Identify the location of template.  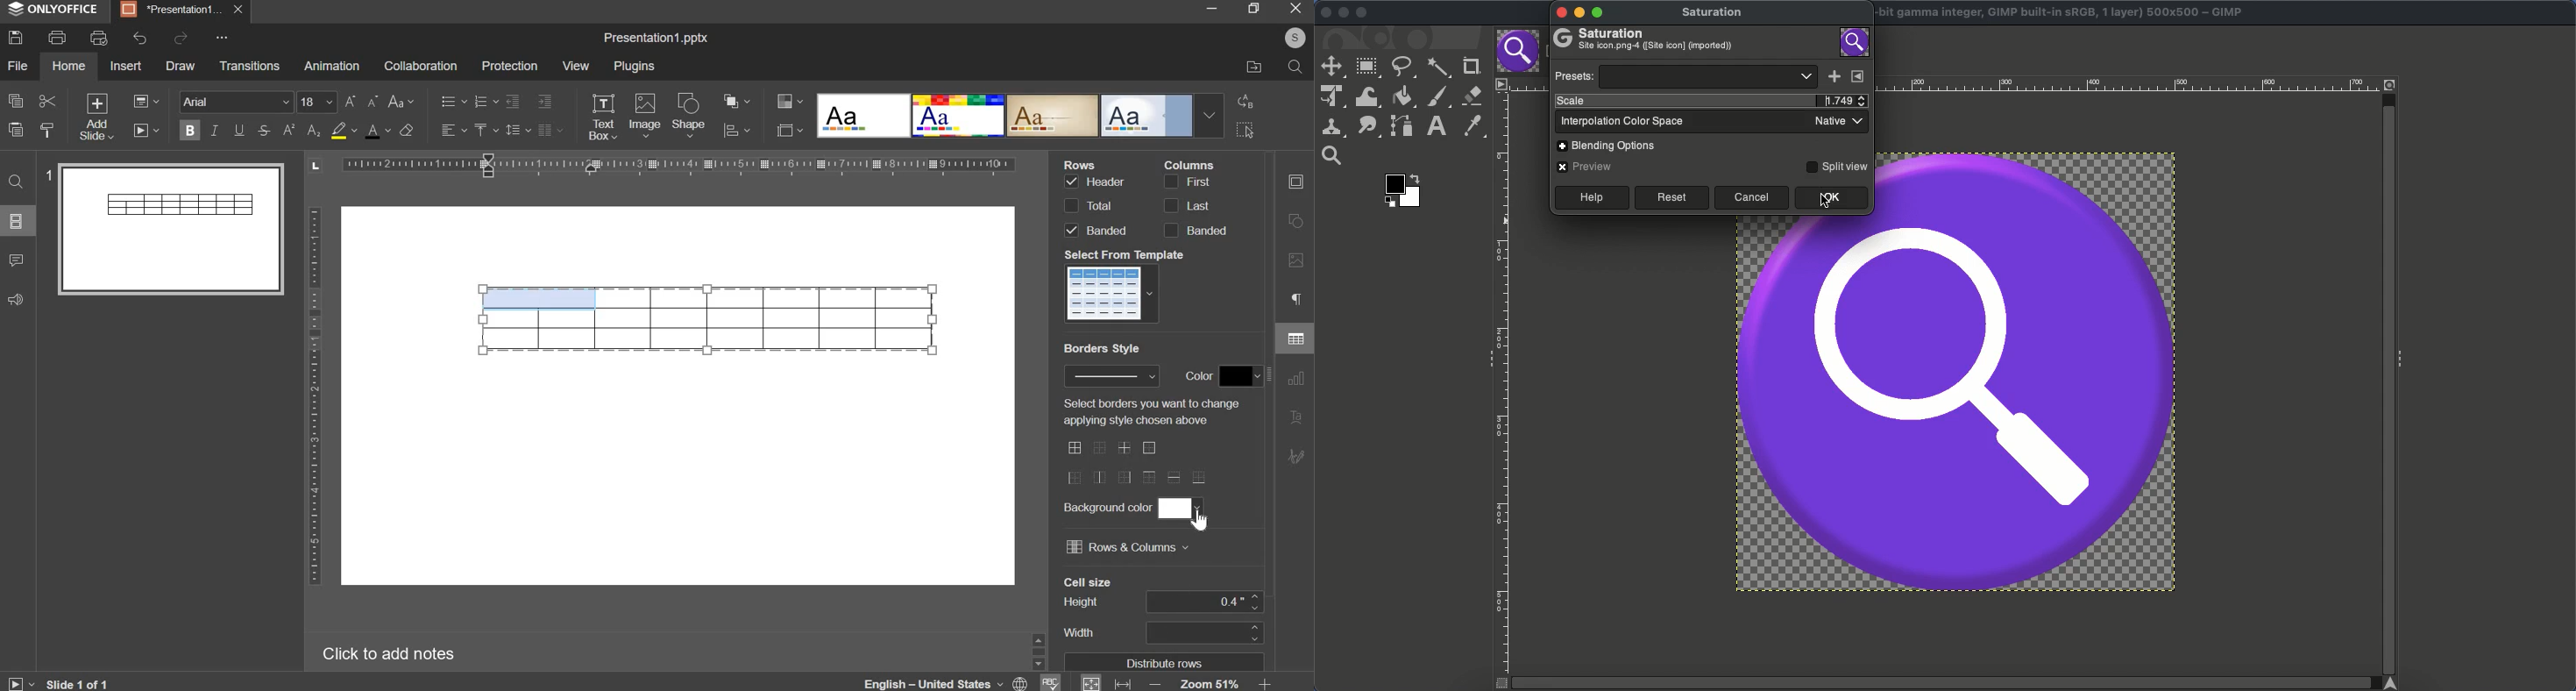
(1114, 293).